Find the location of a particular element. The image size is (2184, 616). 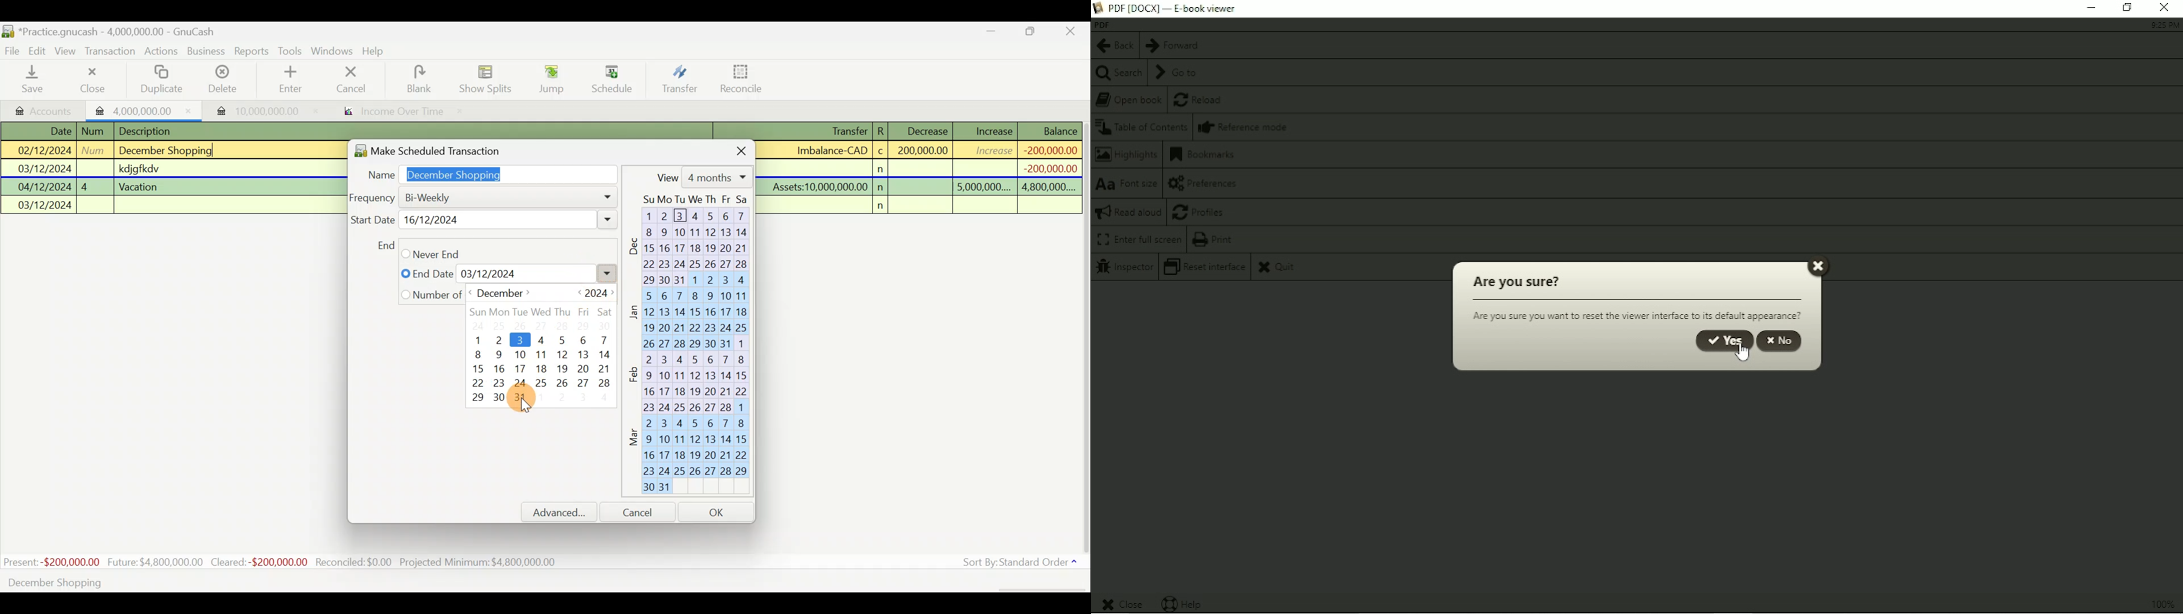

Cursor is located at coordinates (533, 410).